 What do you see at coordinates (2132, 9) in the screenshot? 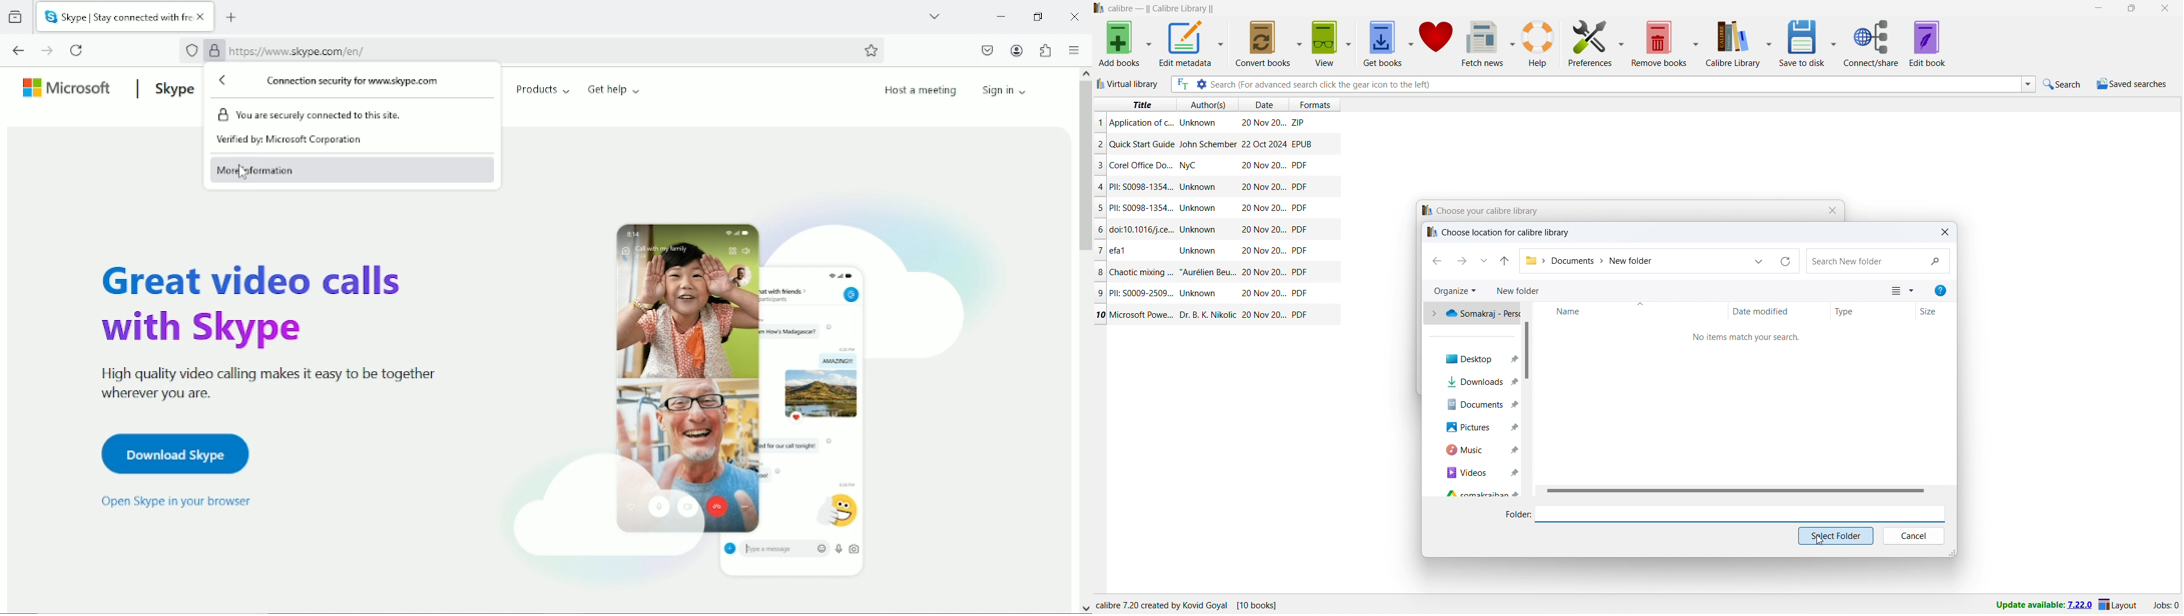
I see `maximize` at bounding box center [2132, 9].